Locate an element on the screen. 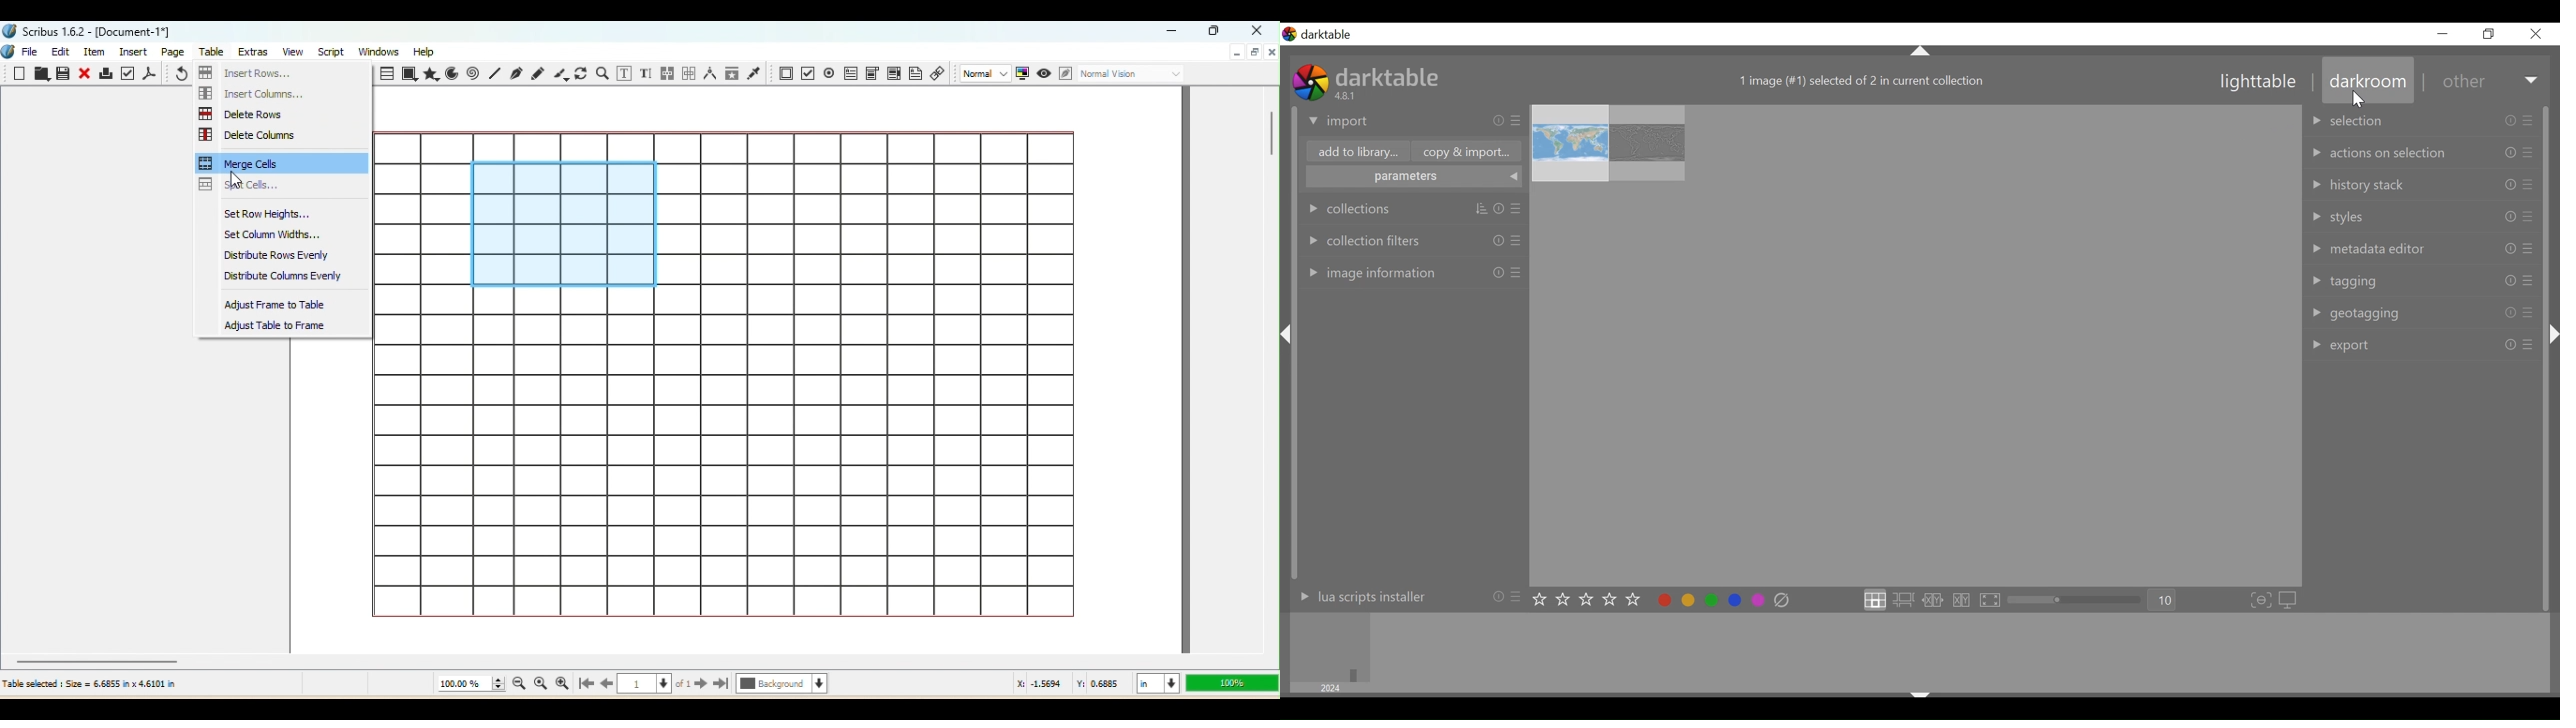 The image size is (2576, 728). Open is located at coordinates (41, 75).